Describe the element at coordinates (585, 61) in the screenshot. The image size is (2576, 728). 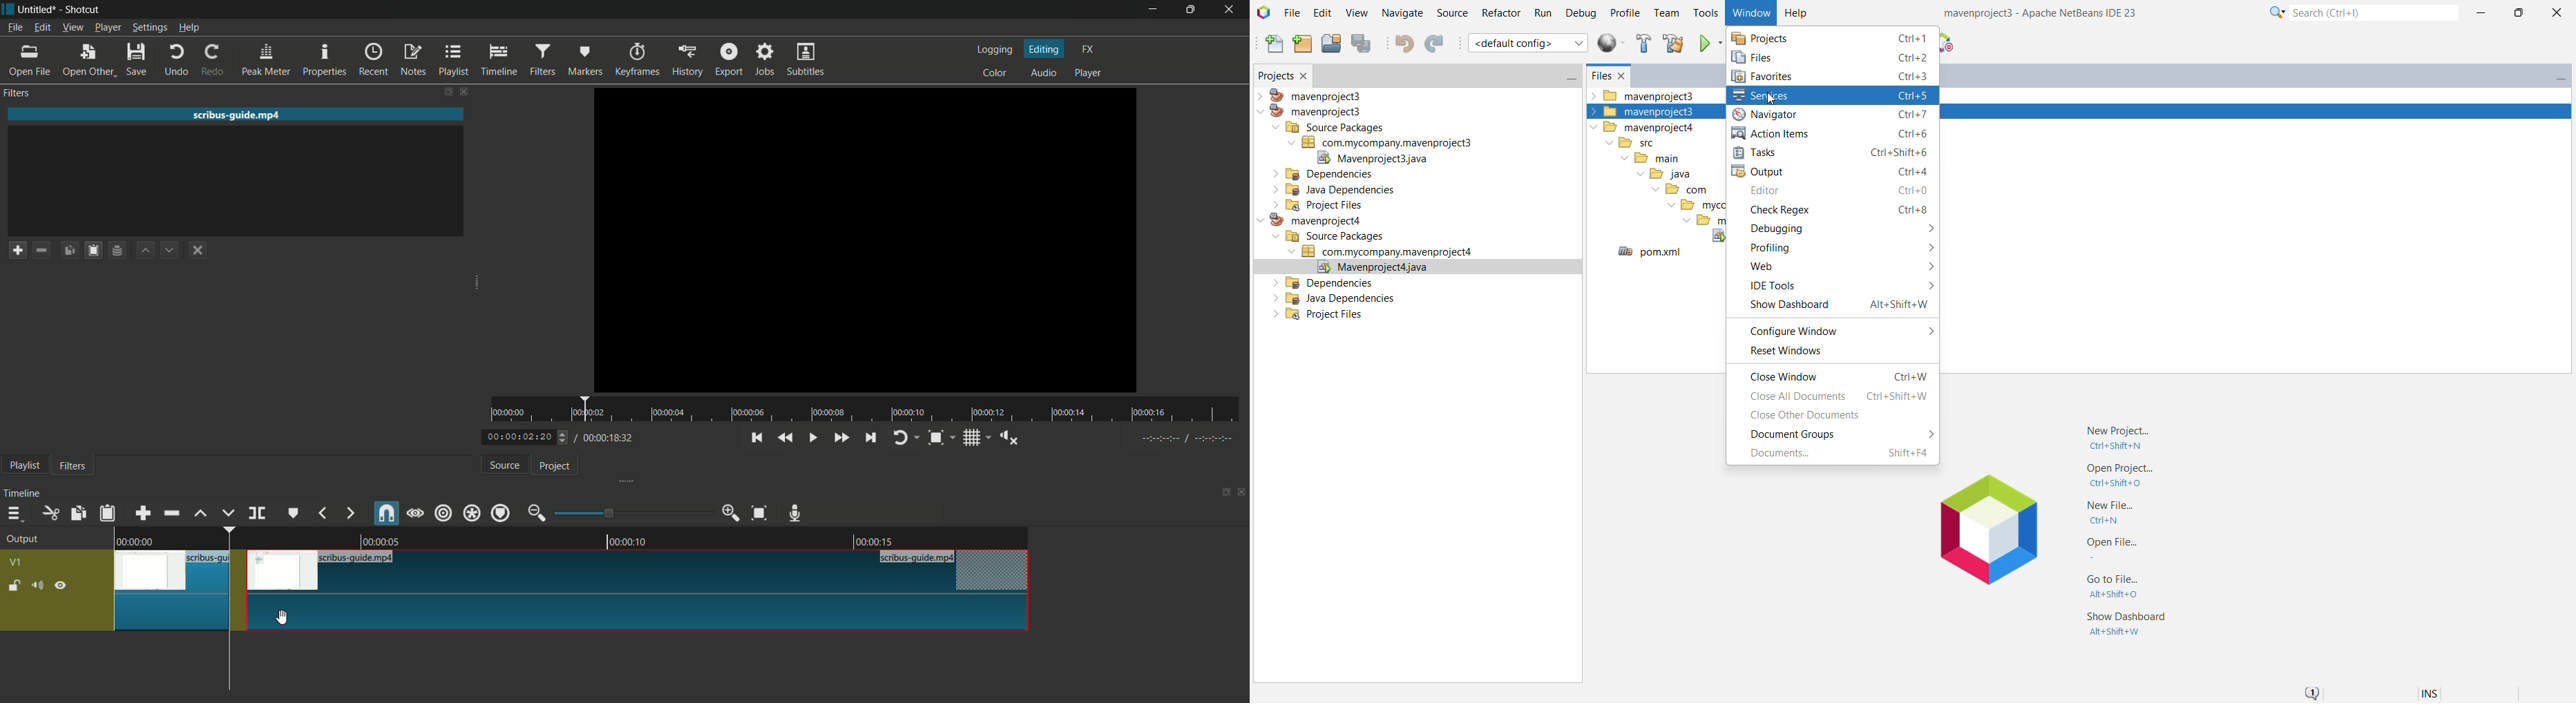
I see `markers` at that location.